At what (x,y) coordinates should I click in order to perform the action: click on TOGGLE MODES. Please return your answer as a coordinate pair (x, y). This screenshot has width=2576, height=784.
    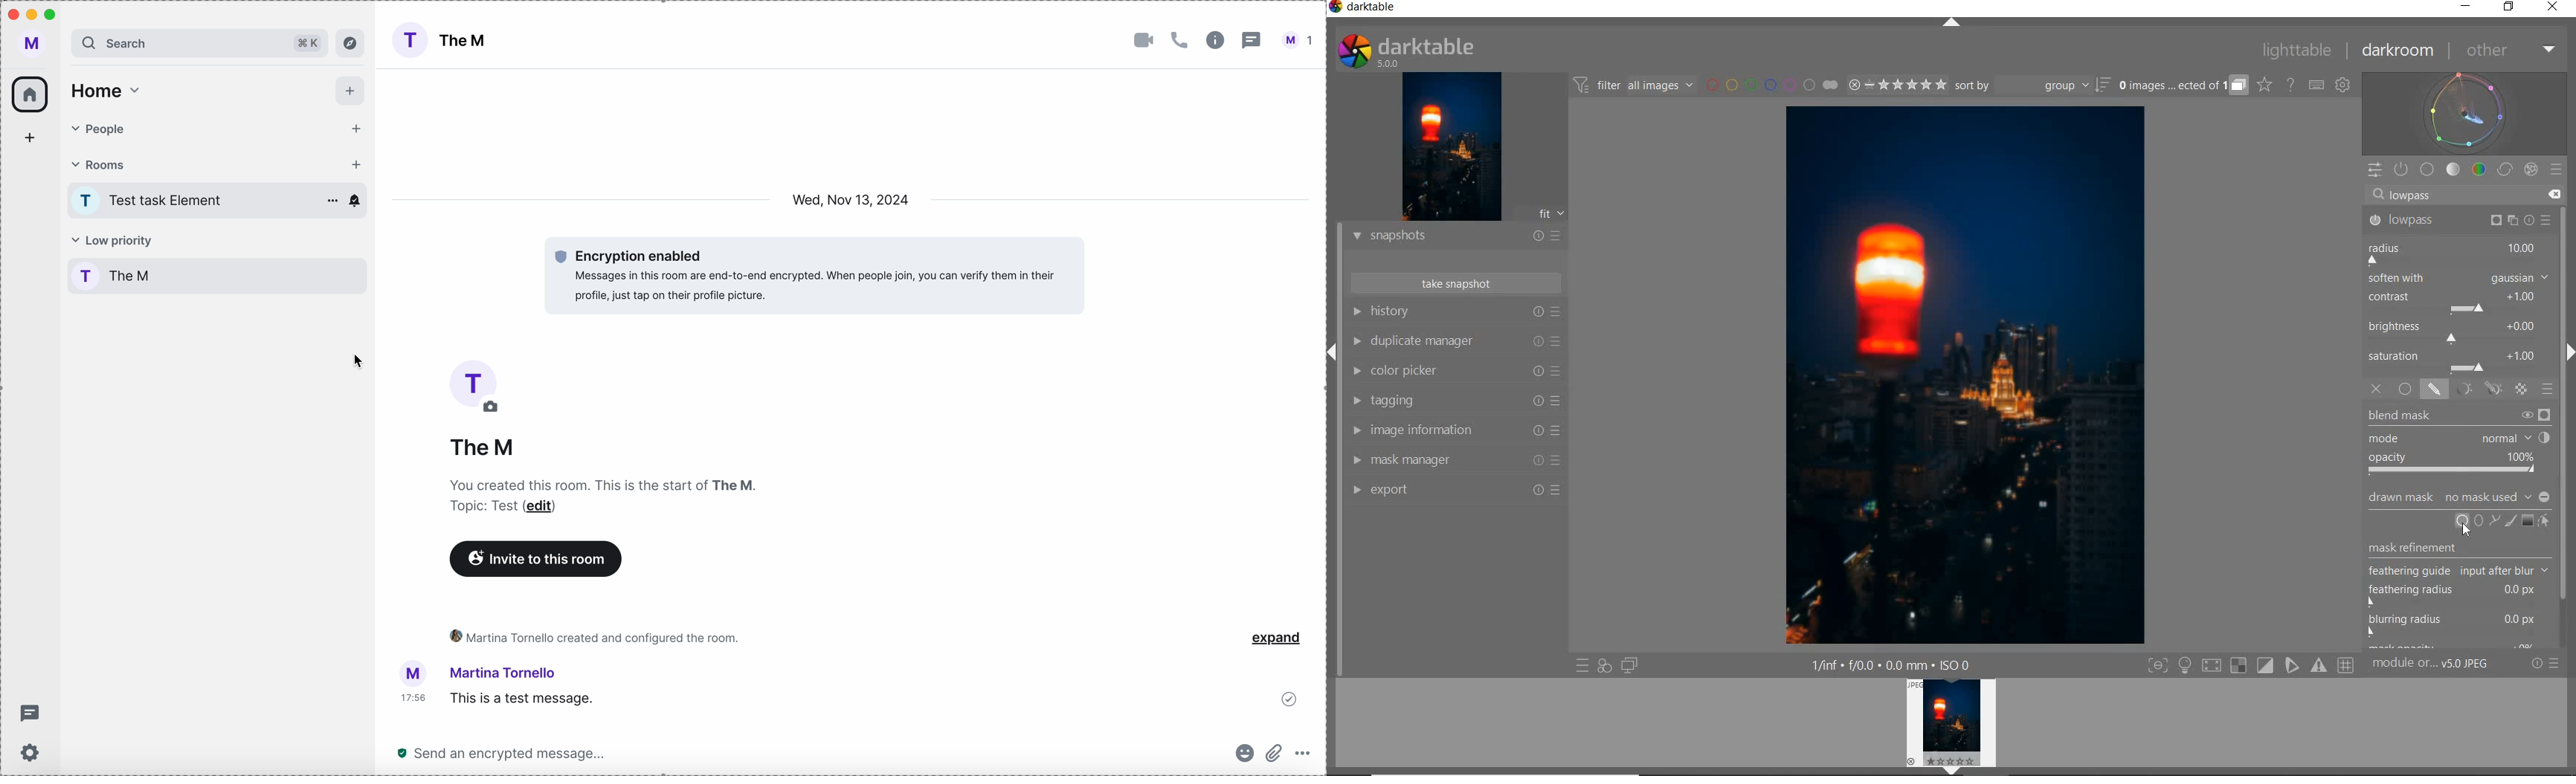
    Looking at the image, I should click on (2251, 665).